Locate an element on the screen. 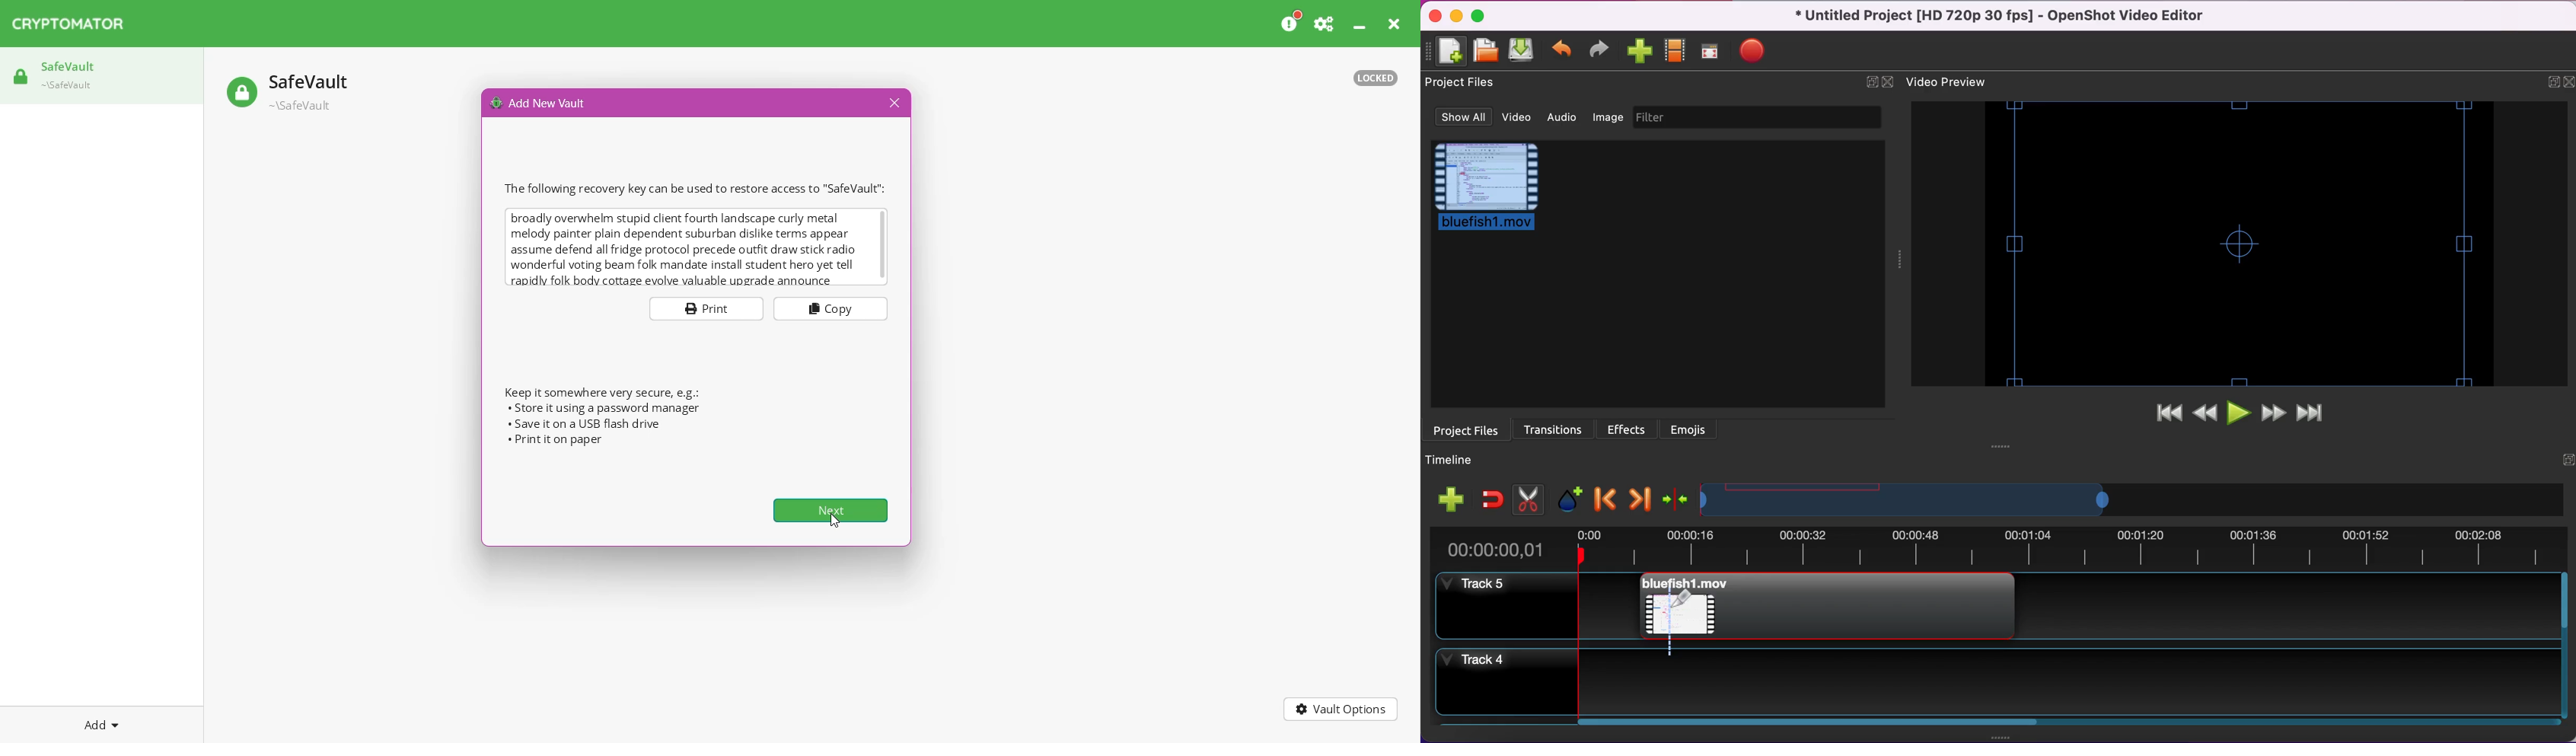  Close is located at coordinates (892, 104).